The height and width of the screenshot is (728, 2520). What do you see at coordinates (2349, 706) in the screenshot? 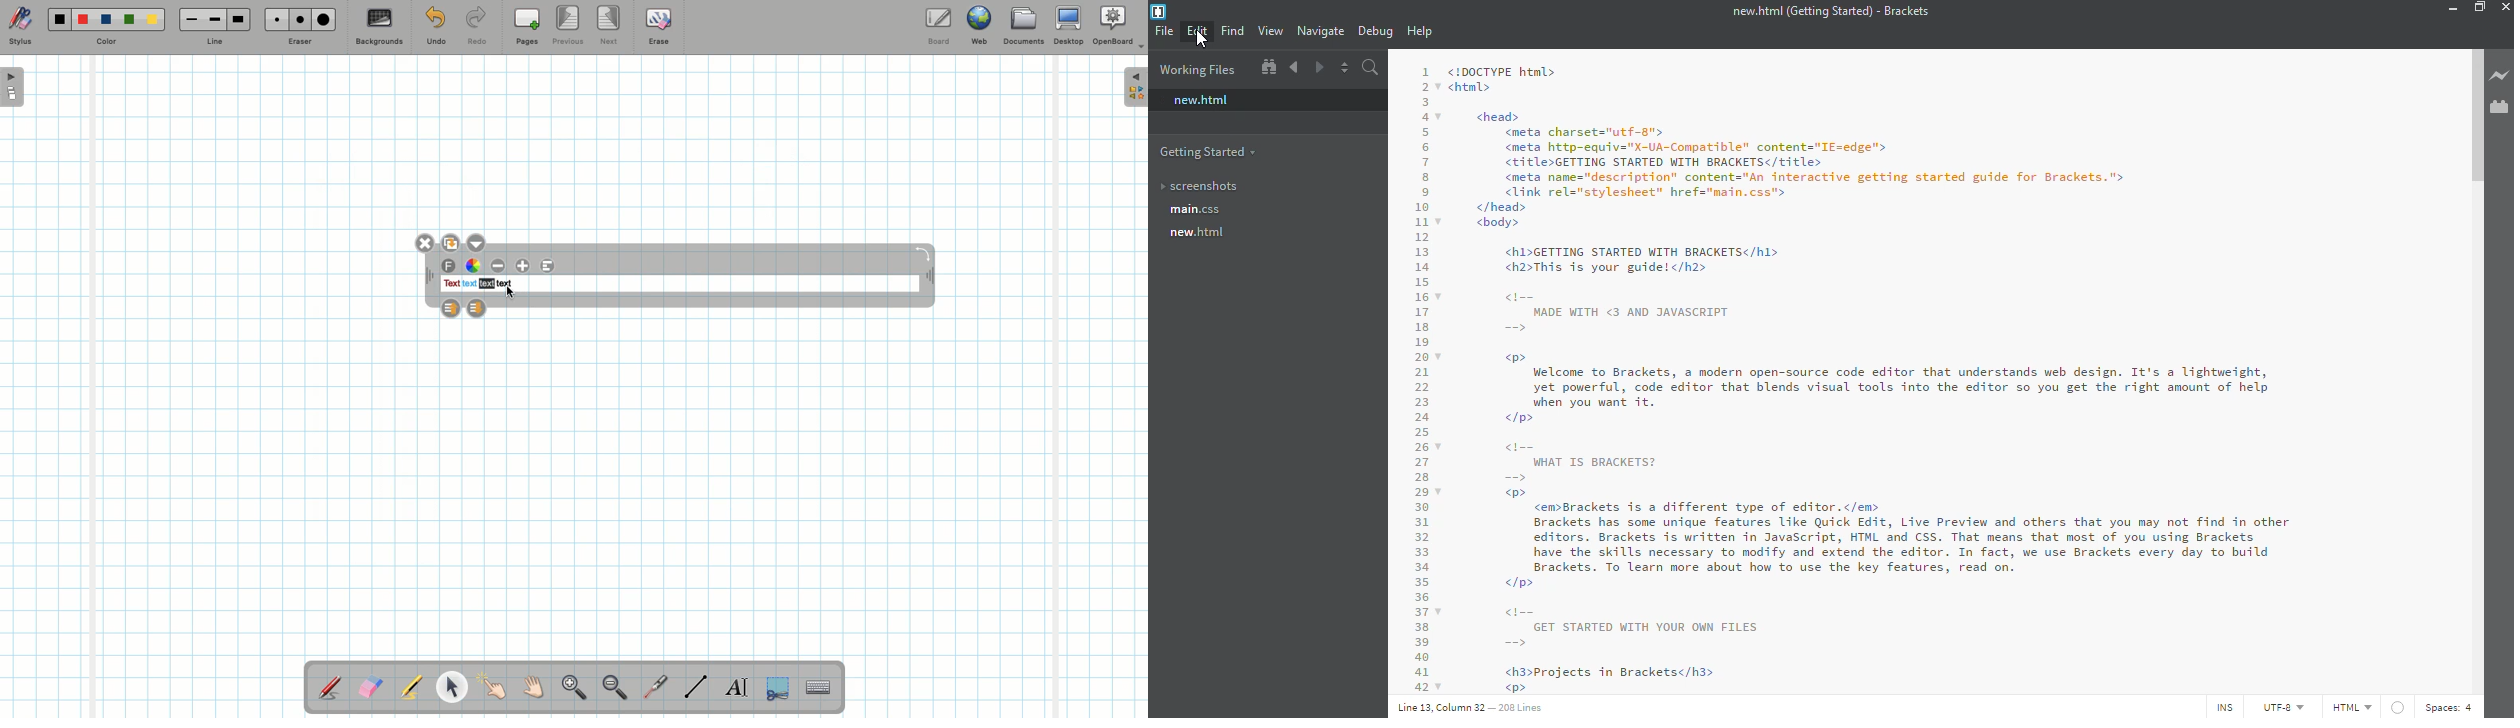
I see `html` at bounding box center [2349, 706].